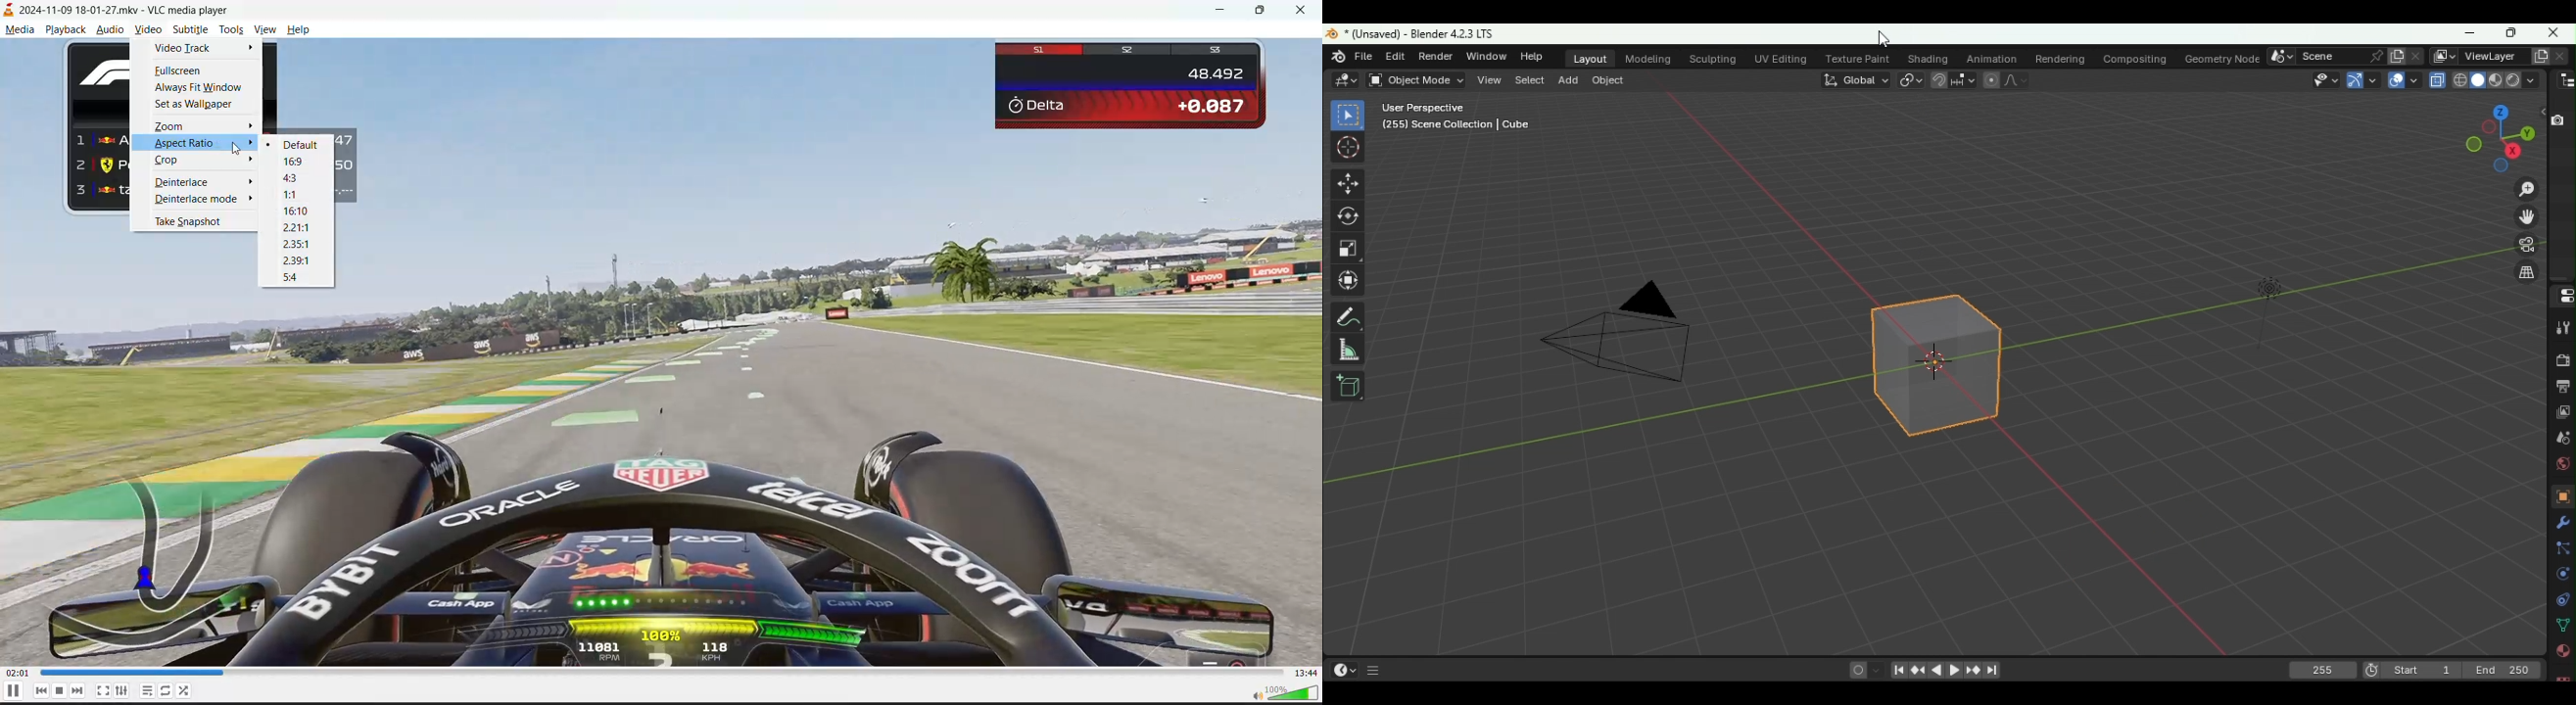  I want to click on Selectability and visibility, so click(2321, 79).